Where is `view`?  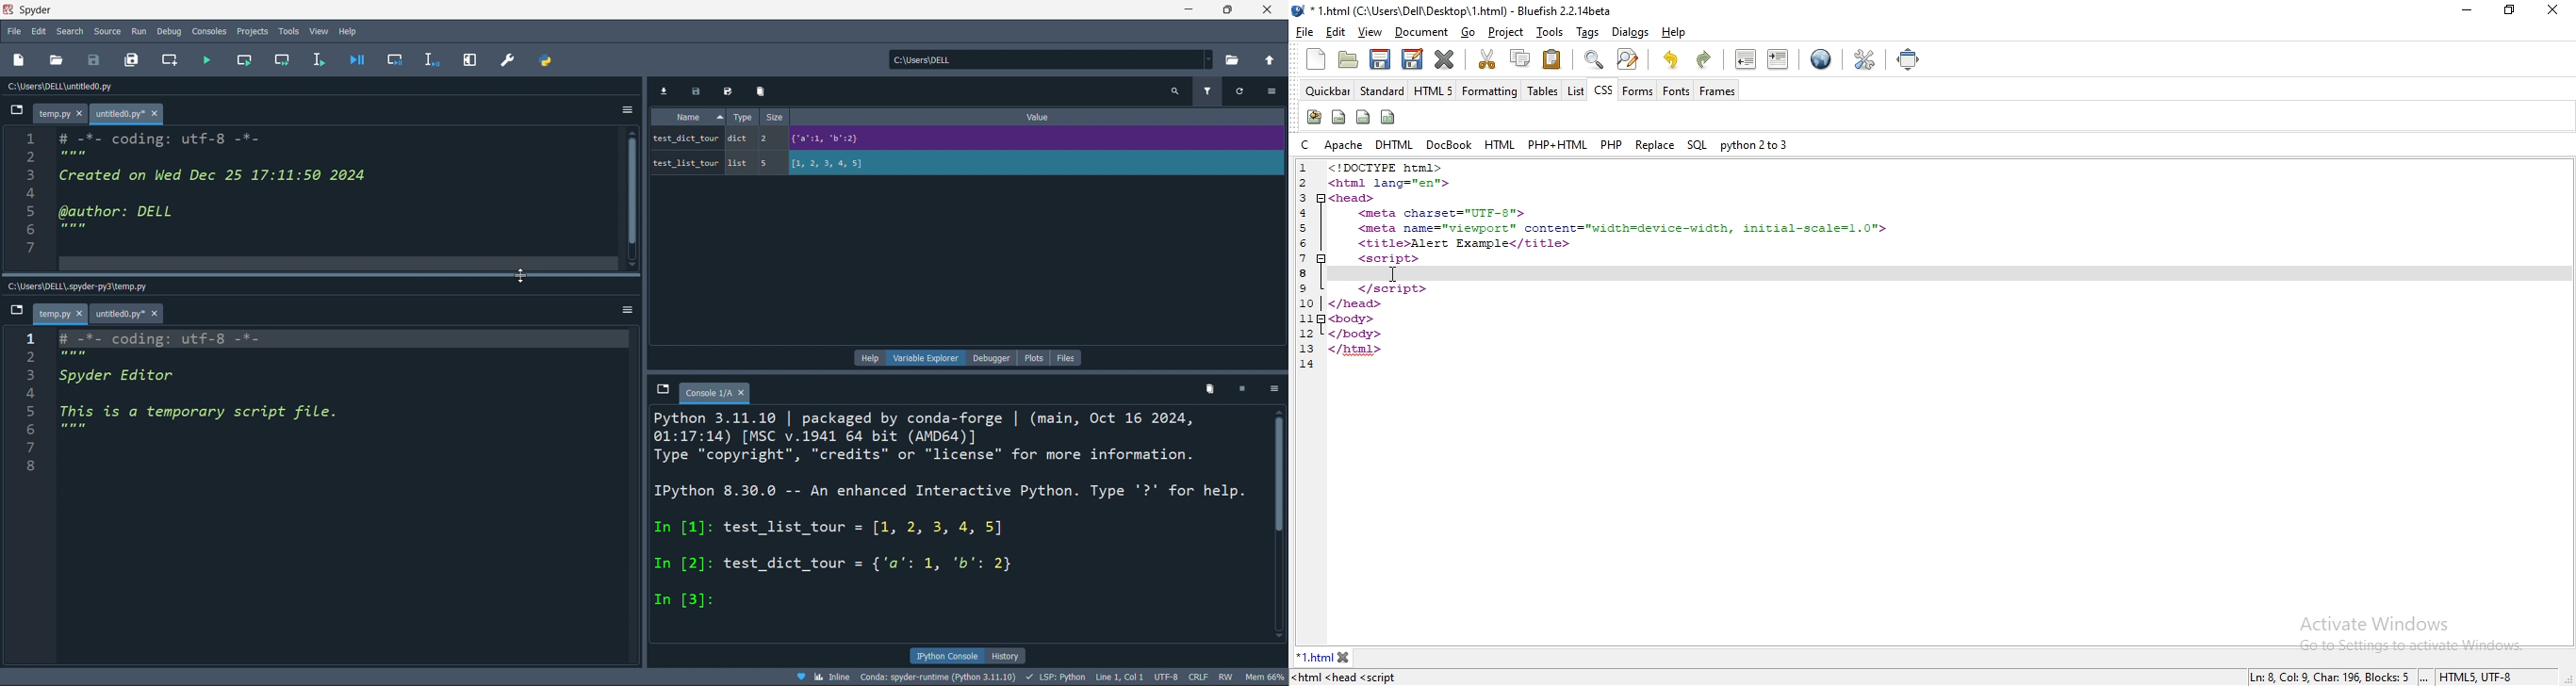 view is located at coordinates (316, 30).